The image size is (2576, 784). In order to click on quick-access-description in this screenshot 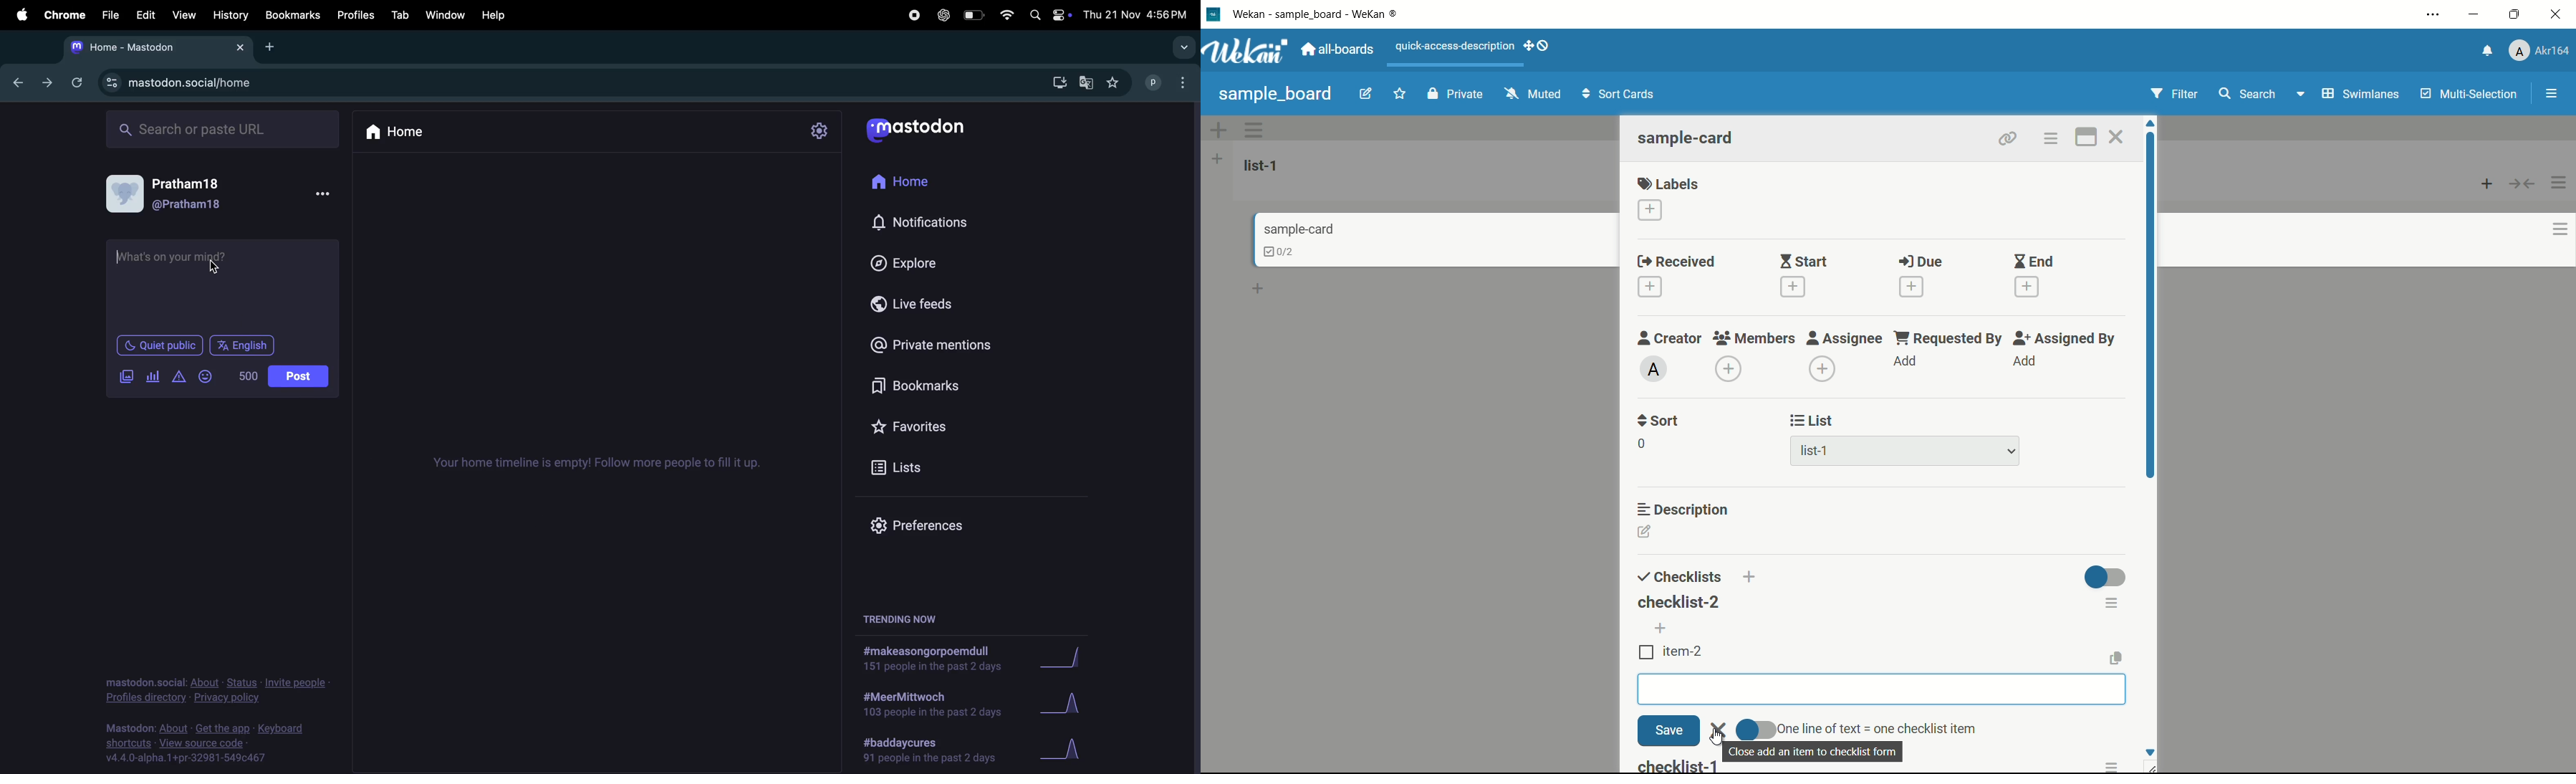, I will do `click(1456, 46)`.